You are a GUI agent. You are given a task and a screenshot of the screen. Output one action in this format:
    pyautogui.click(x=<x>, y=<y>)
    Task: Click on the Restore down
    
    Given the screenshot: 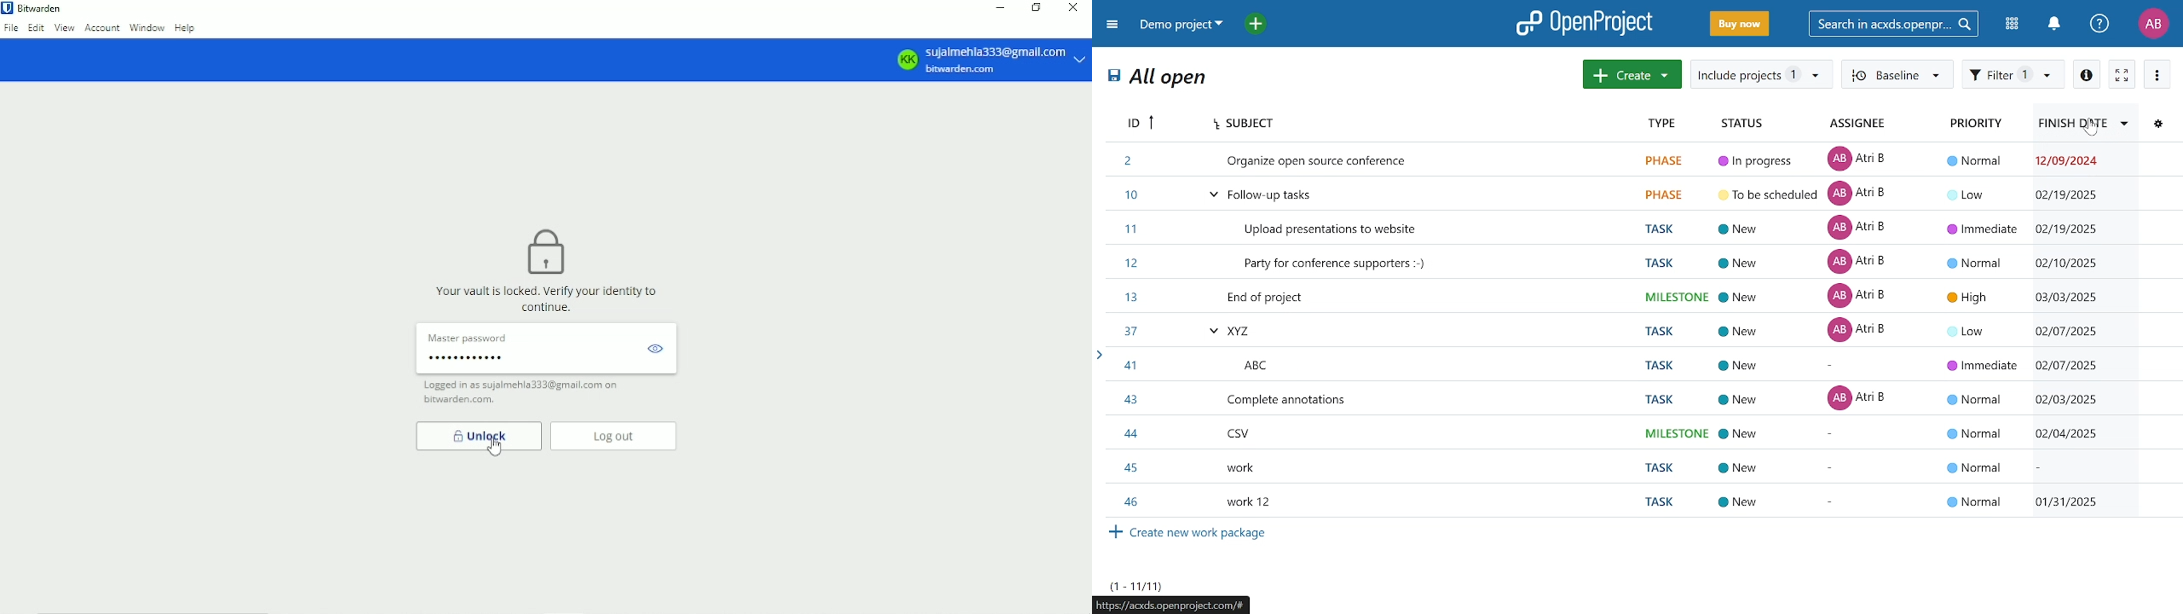 What is the action you would take?
    pyautogui.click(x=1038, y=7)
    